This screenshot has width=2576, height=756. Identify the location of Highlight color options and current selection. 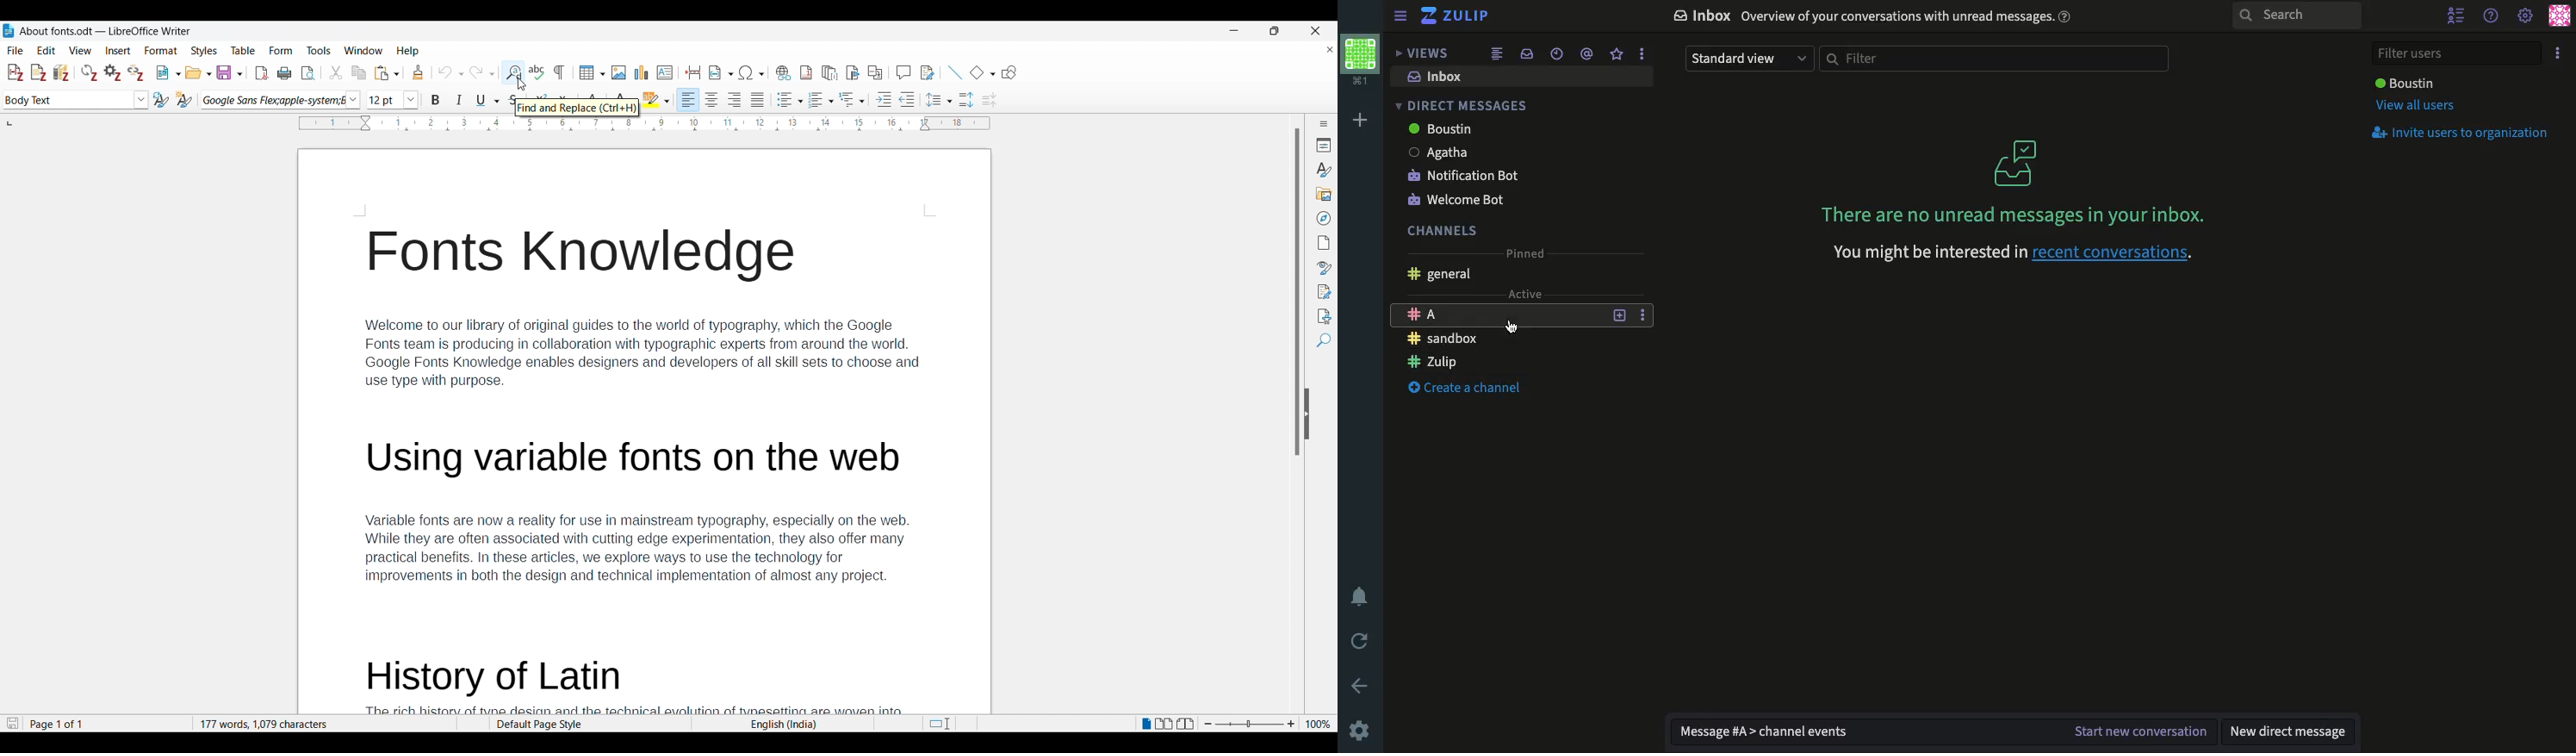
(657, 100).